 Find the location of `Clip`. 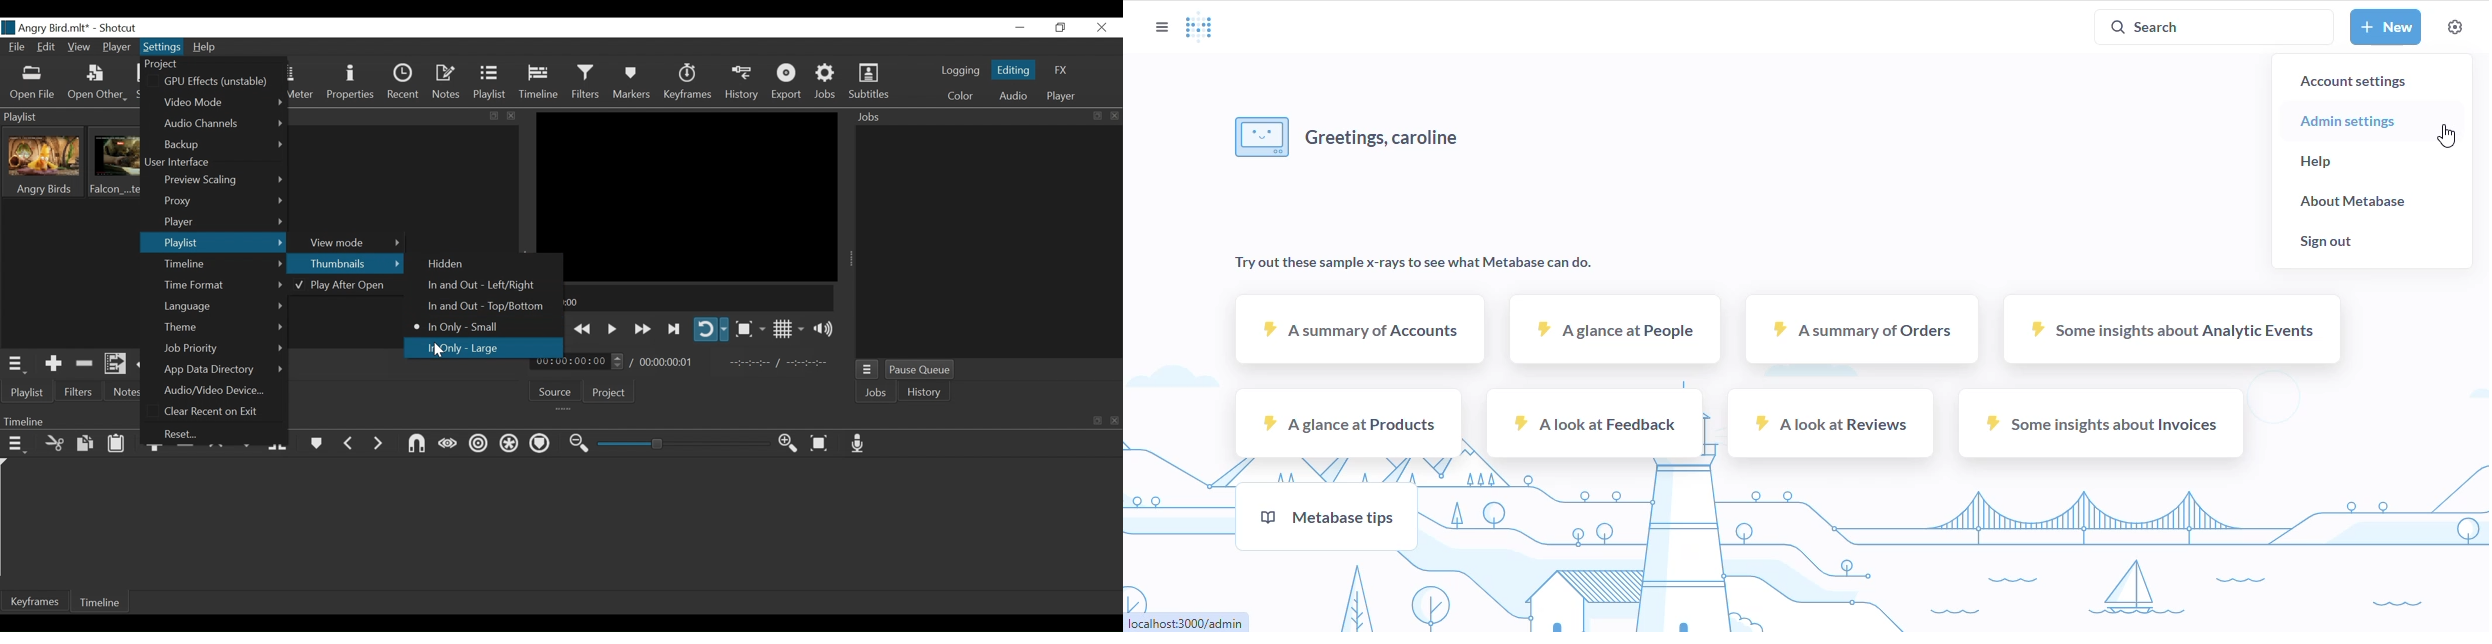

Clip is located at coordinates (44, 163).